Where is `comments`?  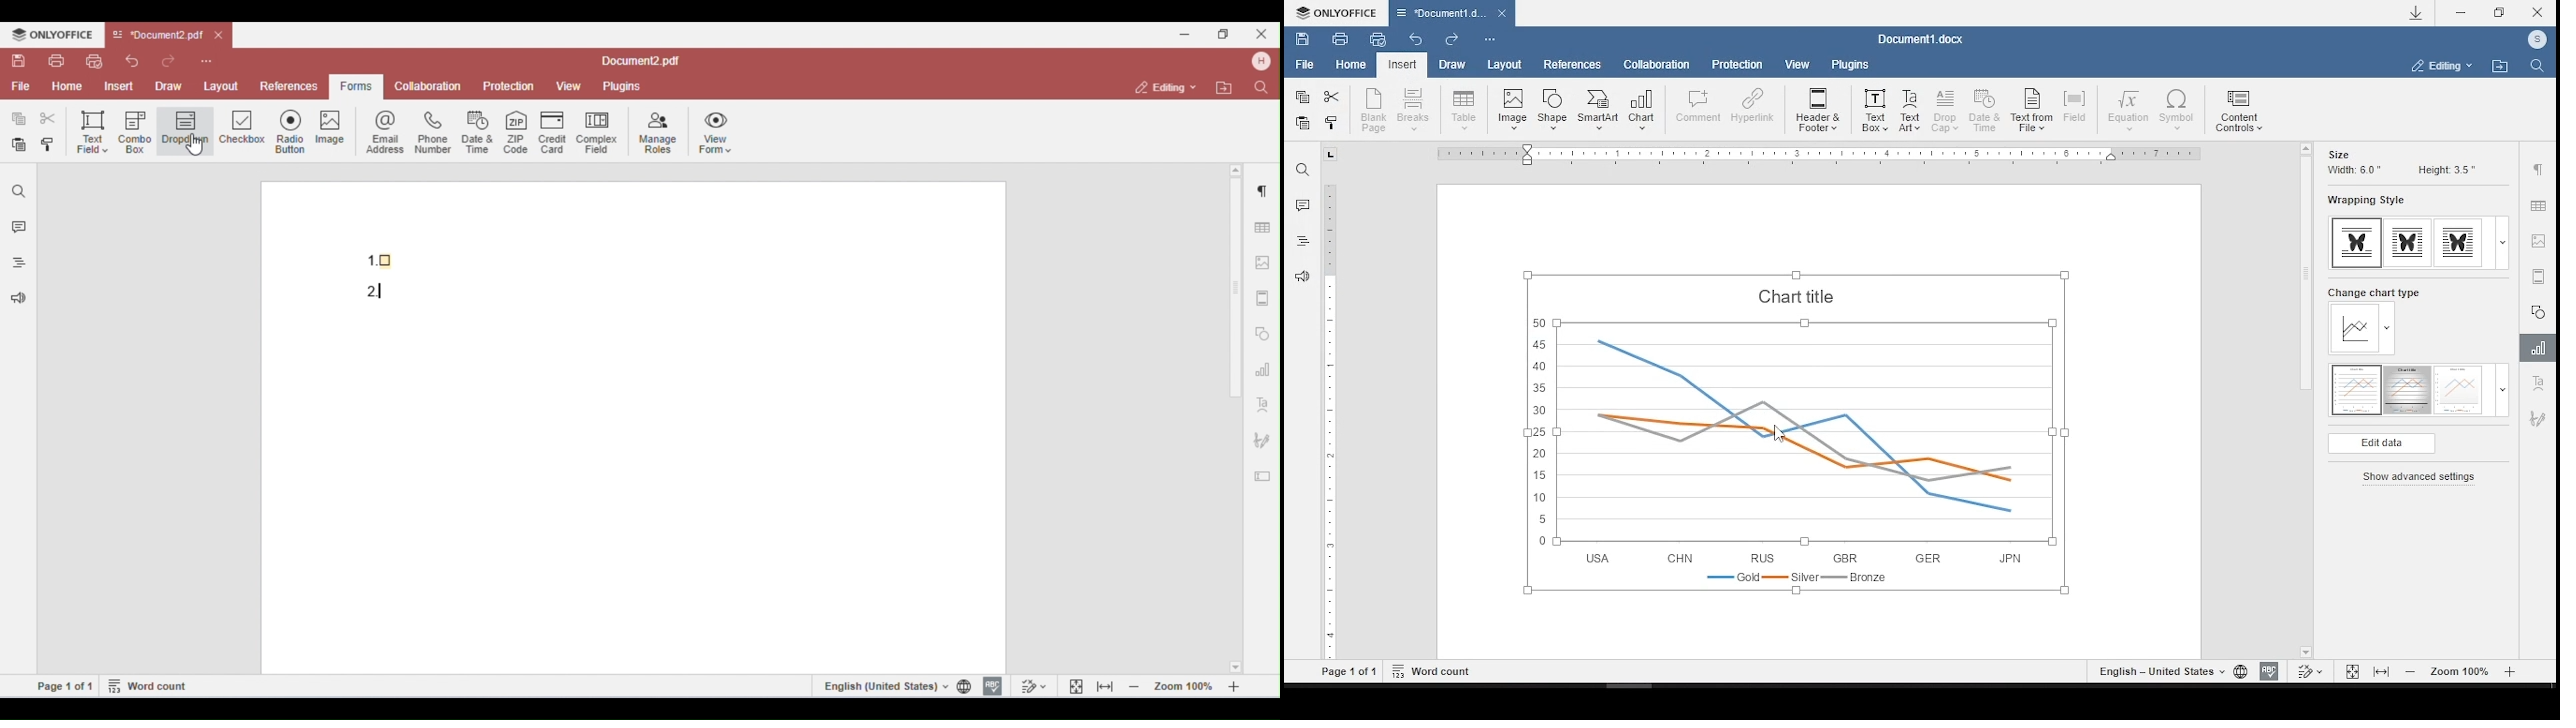 comments is located at coordinates (1302, 206).